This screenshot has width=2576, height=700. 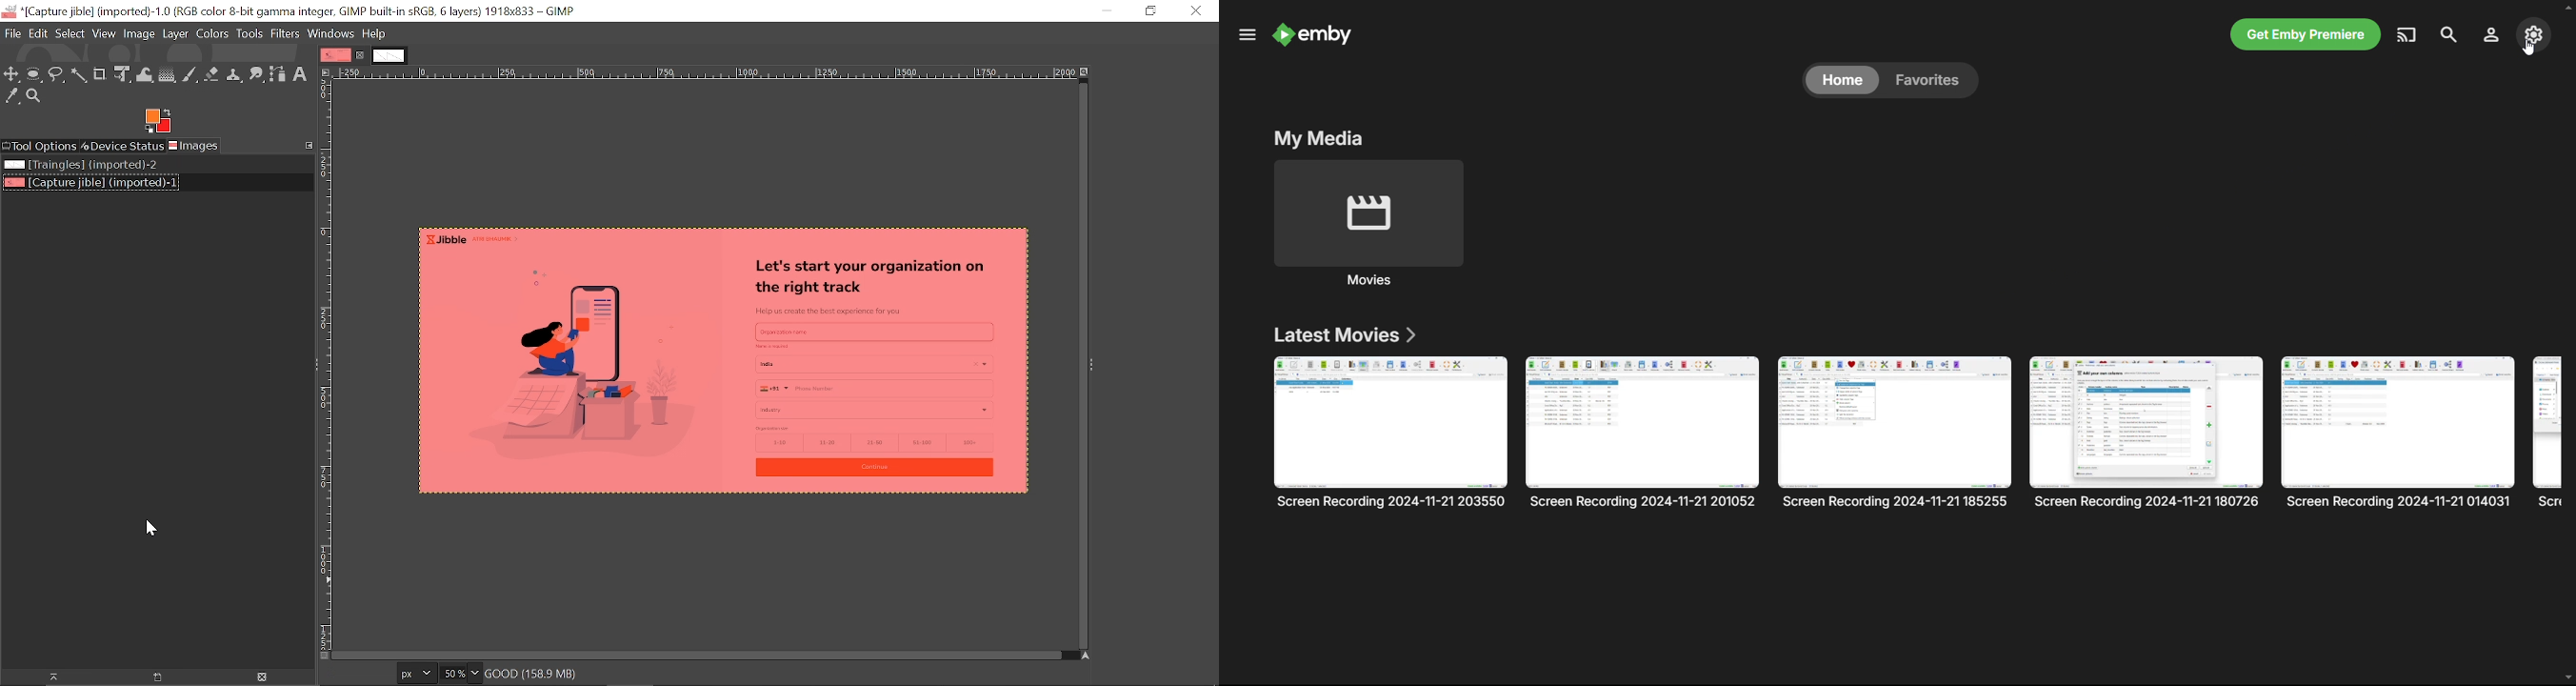 I want to click on Unified transform tool, so click(x=122, y=74).